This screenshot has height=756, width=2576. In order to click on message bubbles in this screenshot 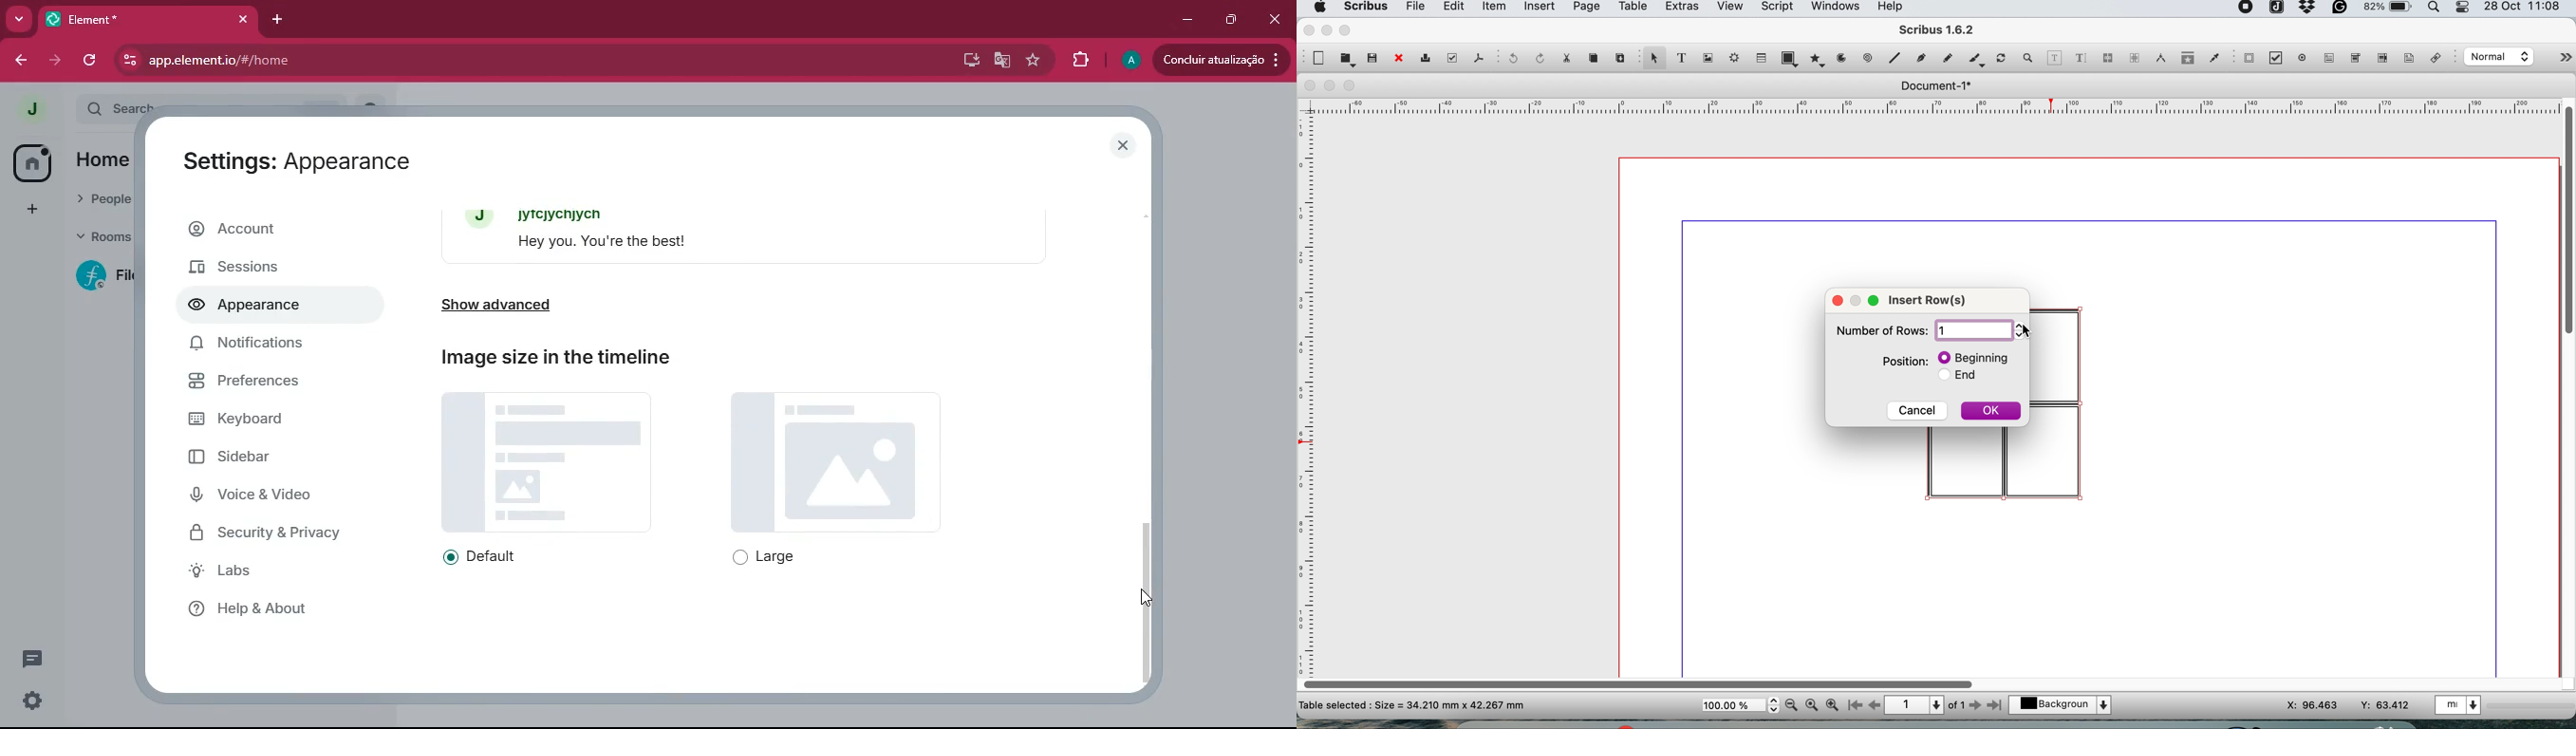, I will do `click(753, 234)`.